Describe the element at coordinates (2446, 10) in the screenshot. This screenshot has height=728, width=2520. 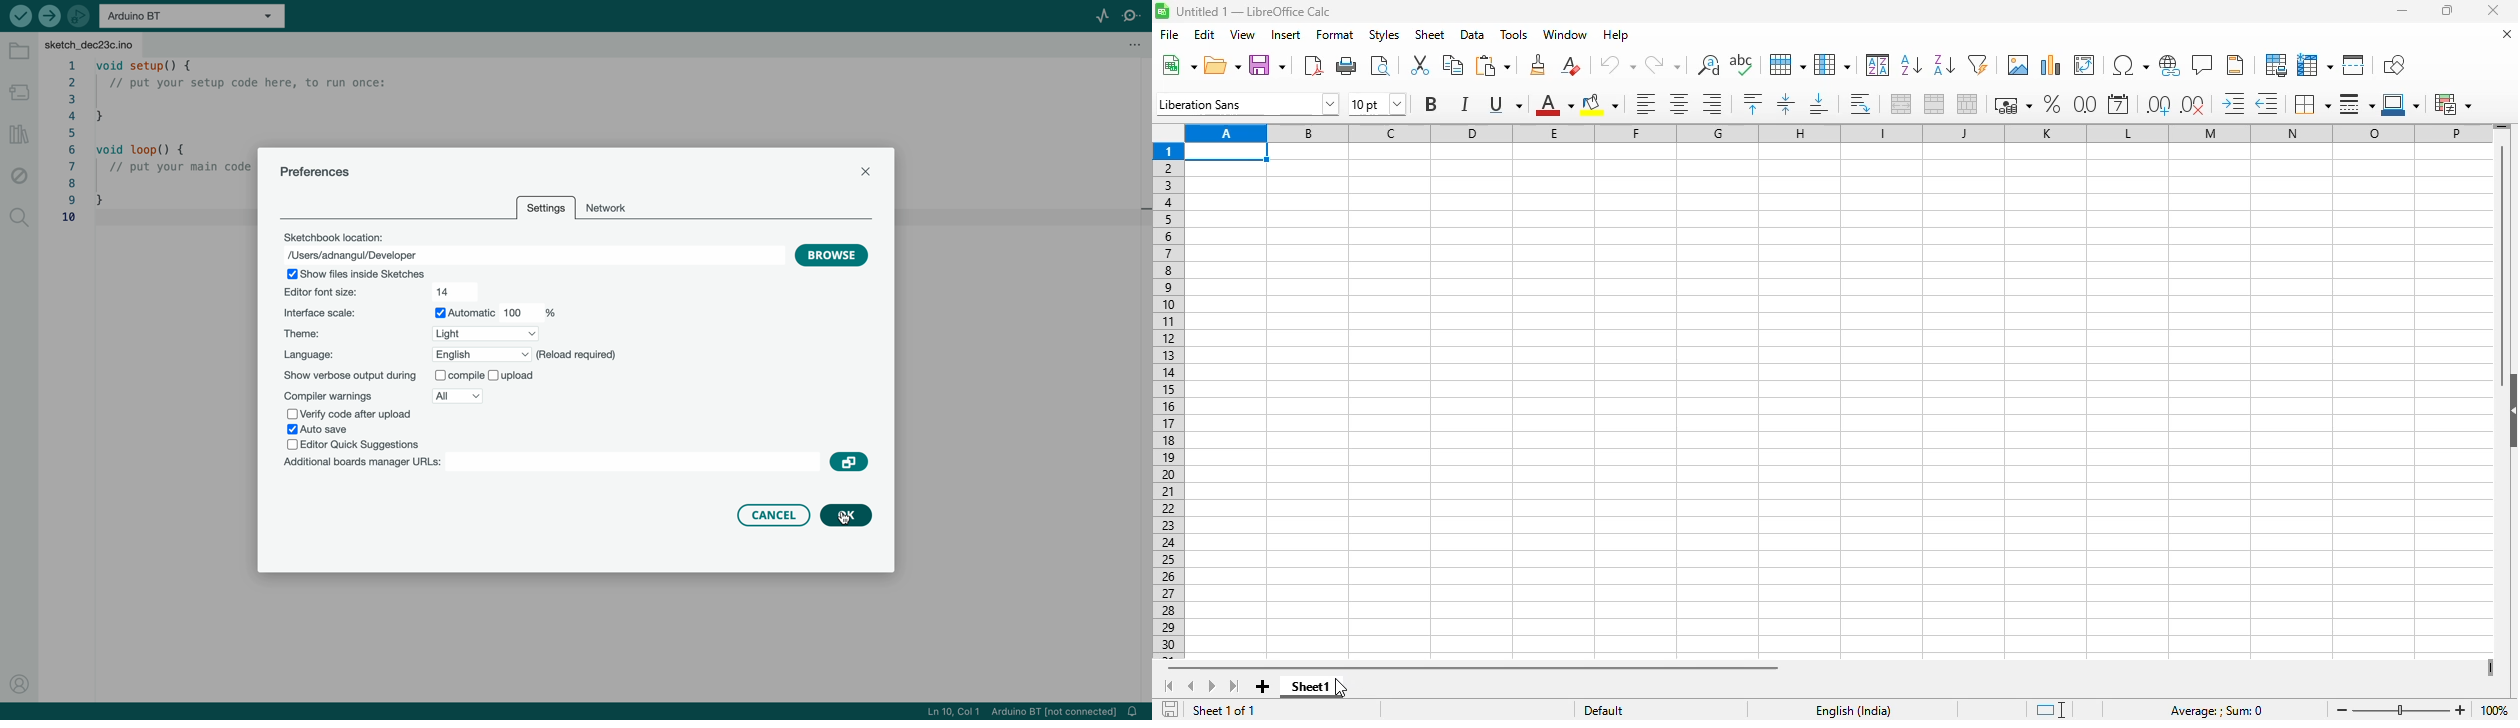
I see `maximize` at that location.